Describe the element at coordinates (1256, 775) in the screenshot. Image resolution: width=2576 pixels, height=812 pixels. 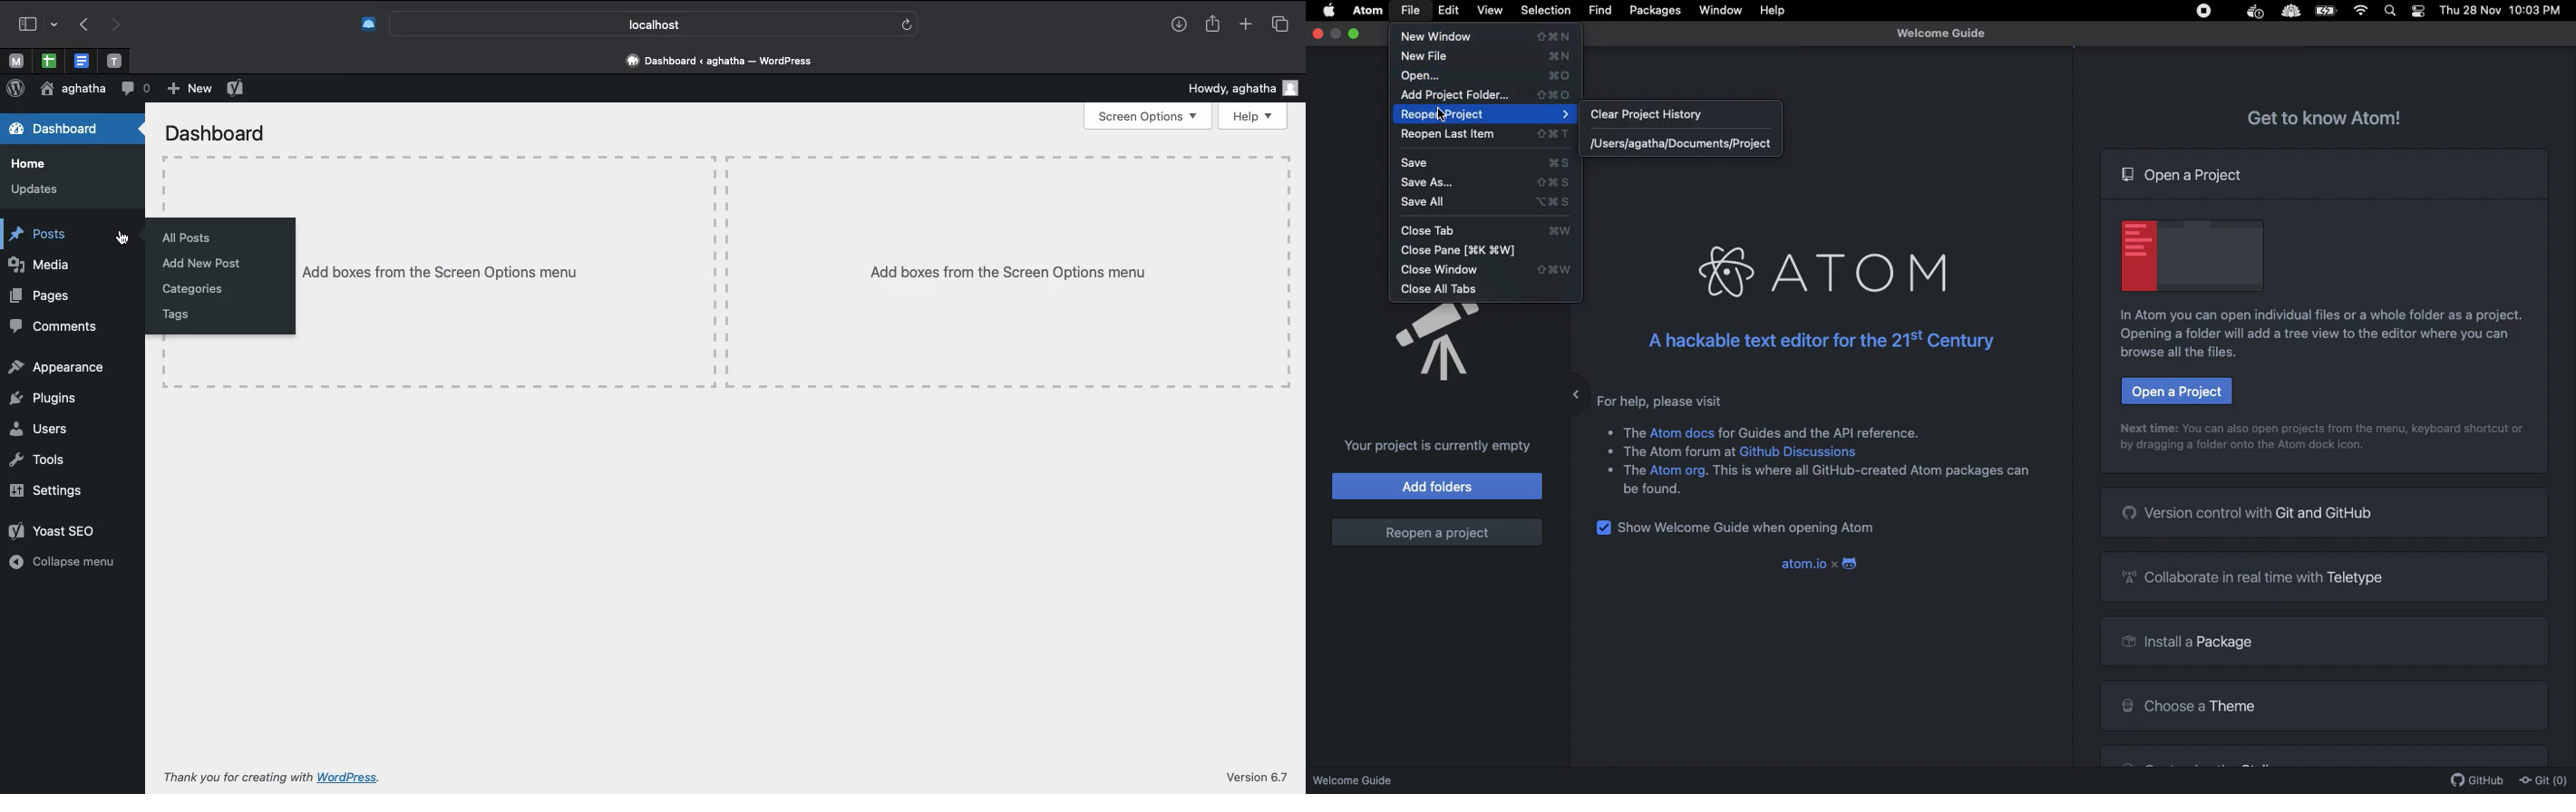
I see `Version 6.7` at that location.